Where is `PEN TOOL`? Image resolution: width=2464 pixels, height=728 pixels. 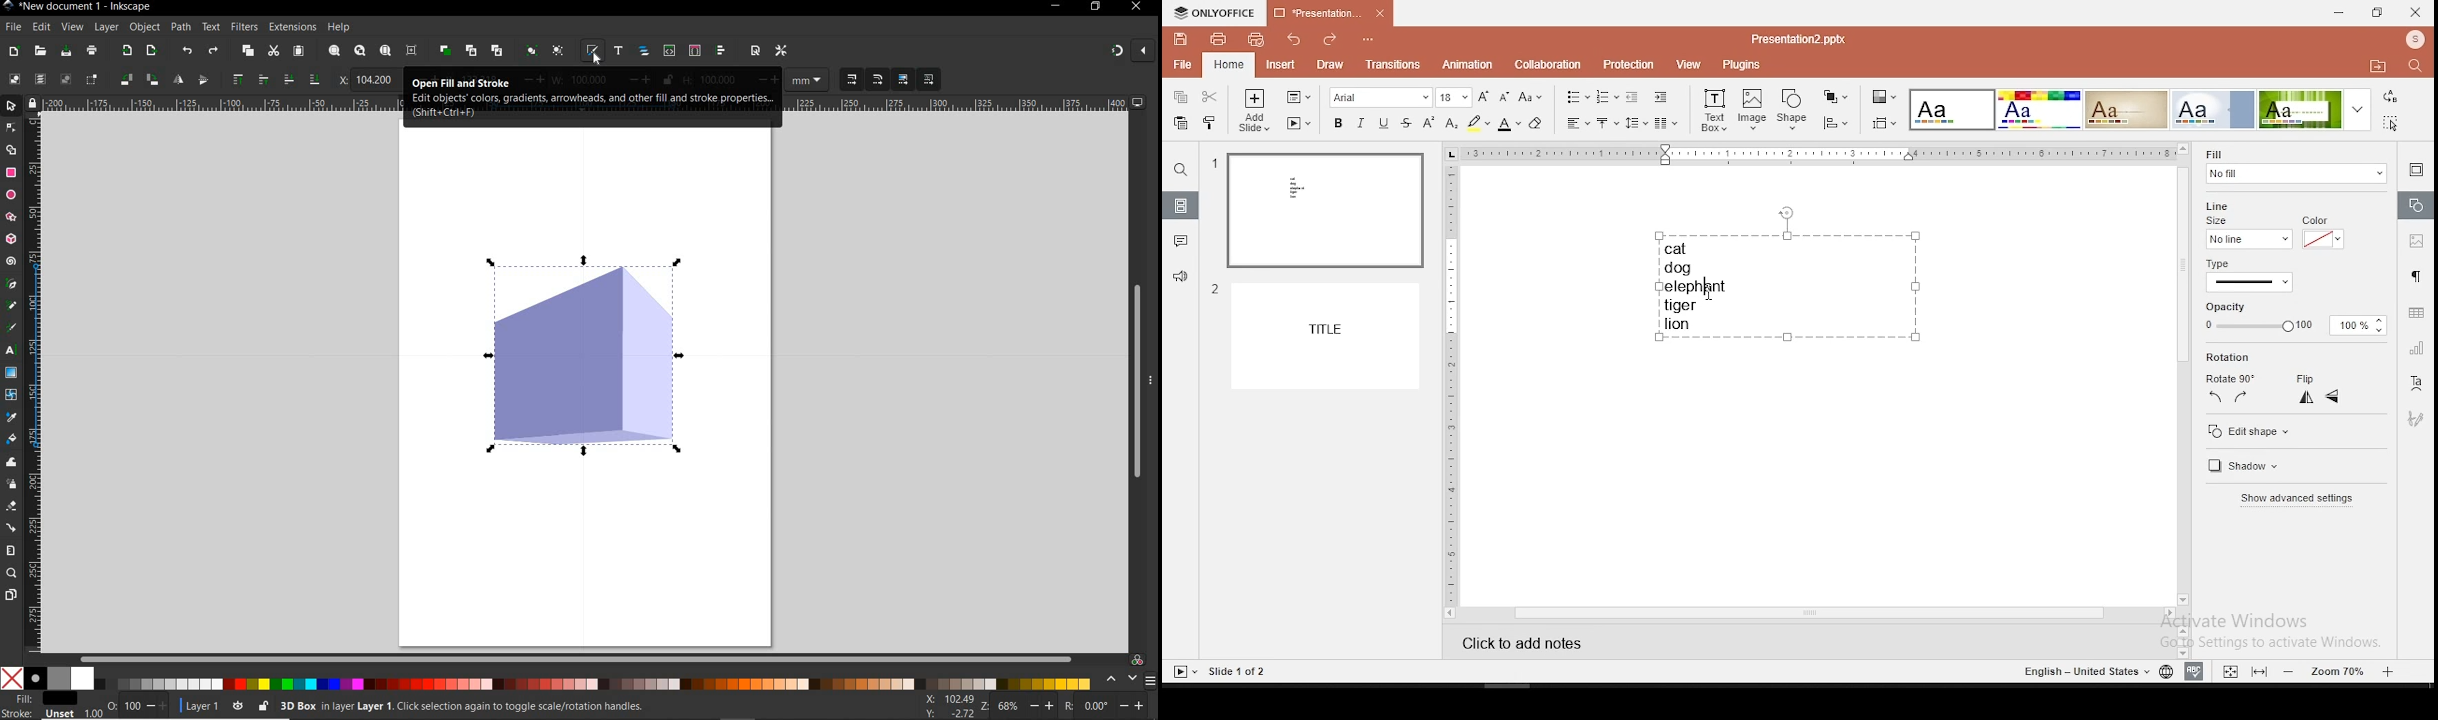
PEN TOOL is located at coordinates (10, 286).